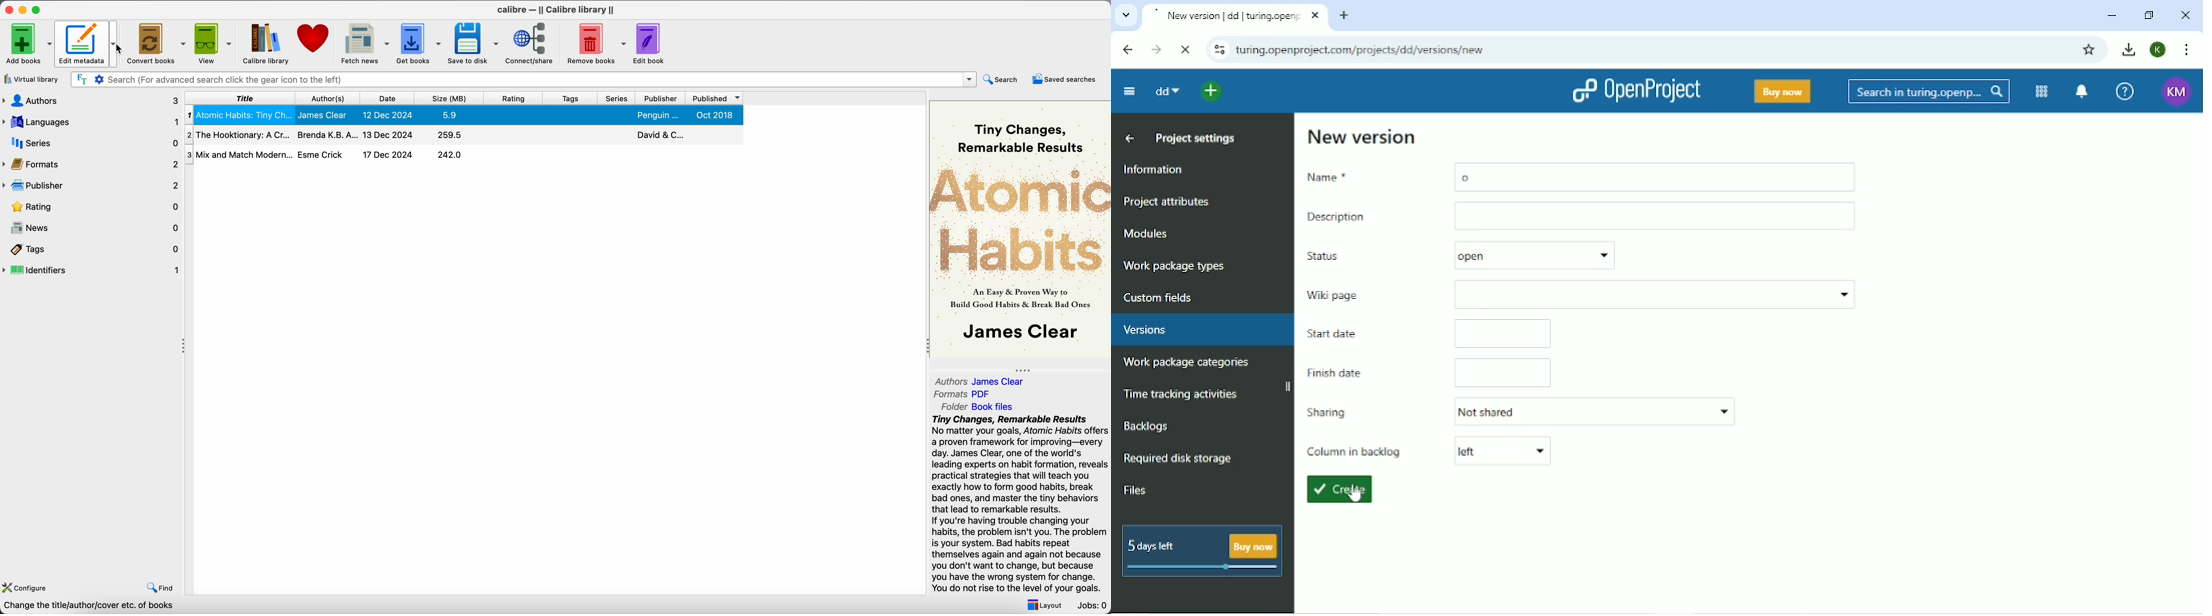  What do you see at coordinates (330, 98) in the screenshot?
I see `authors` at bounding box center [330, 98].